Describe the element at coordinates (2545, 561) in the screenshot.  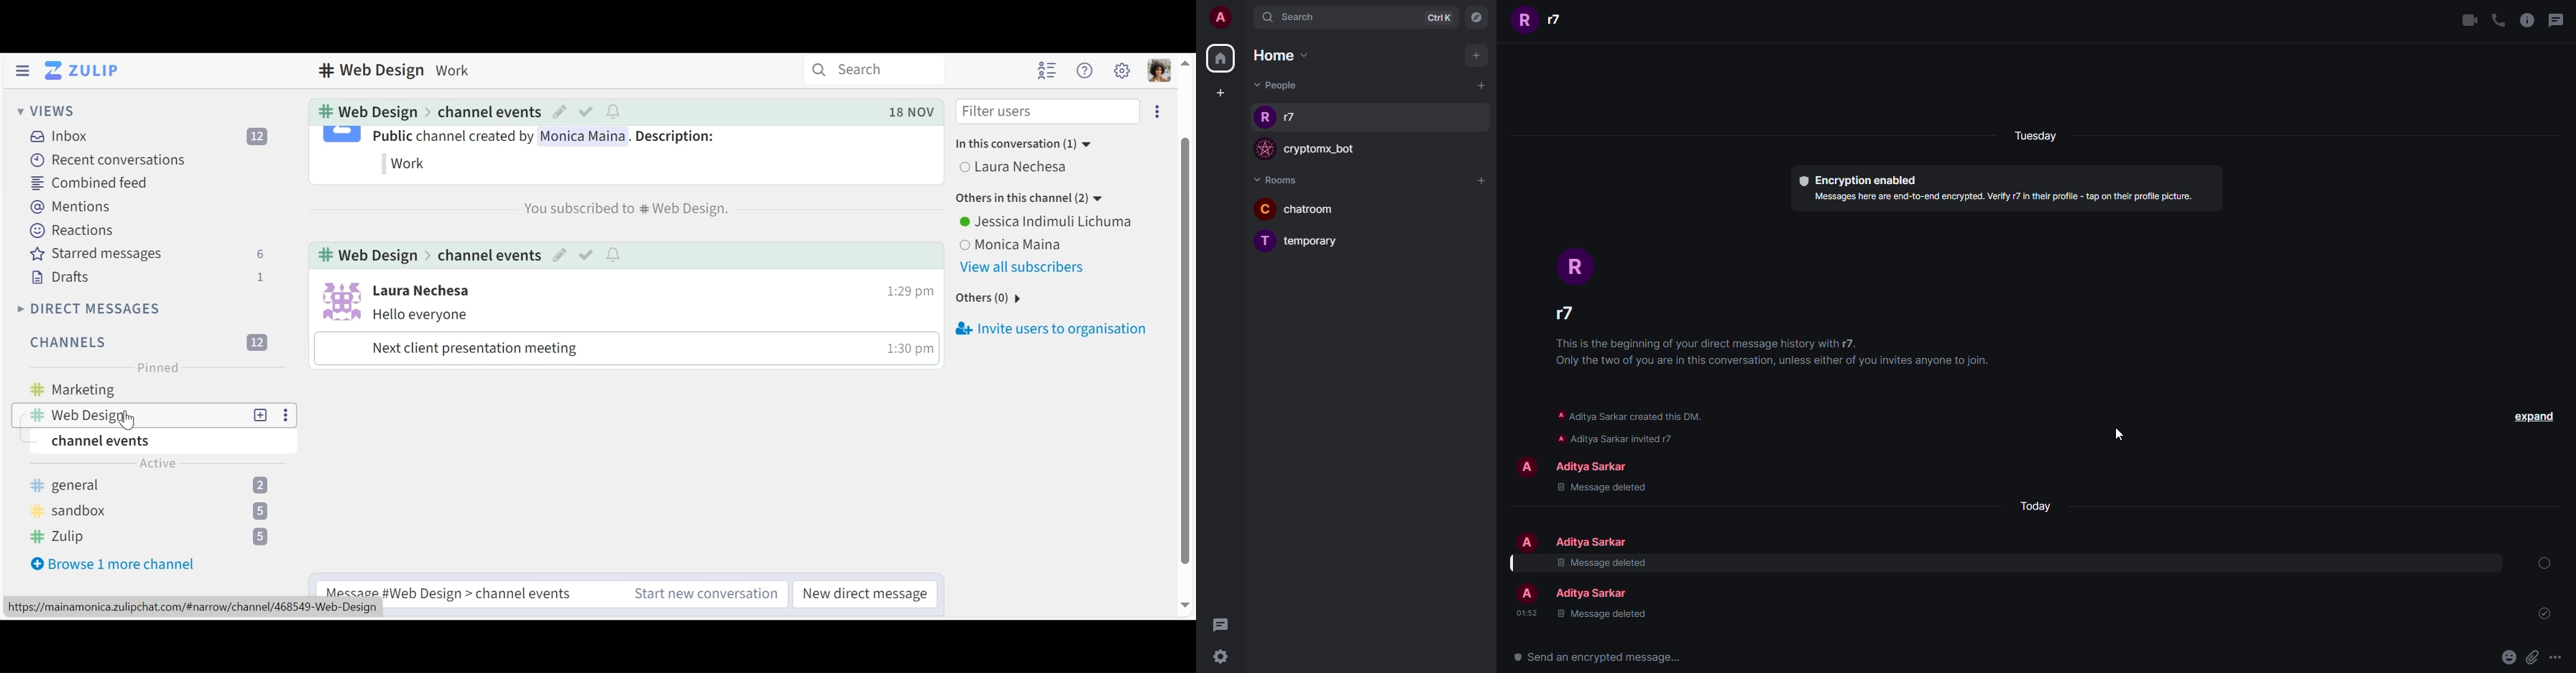
I see `no action` at that location.